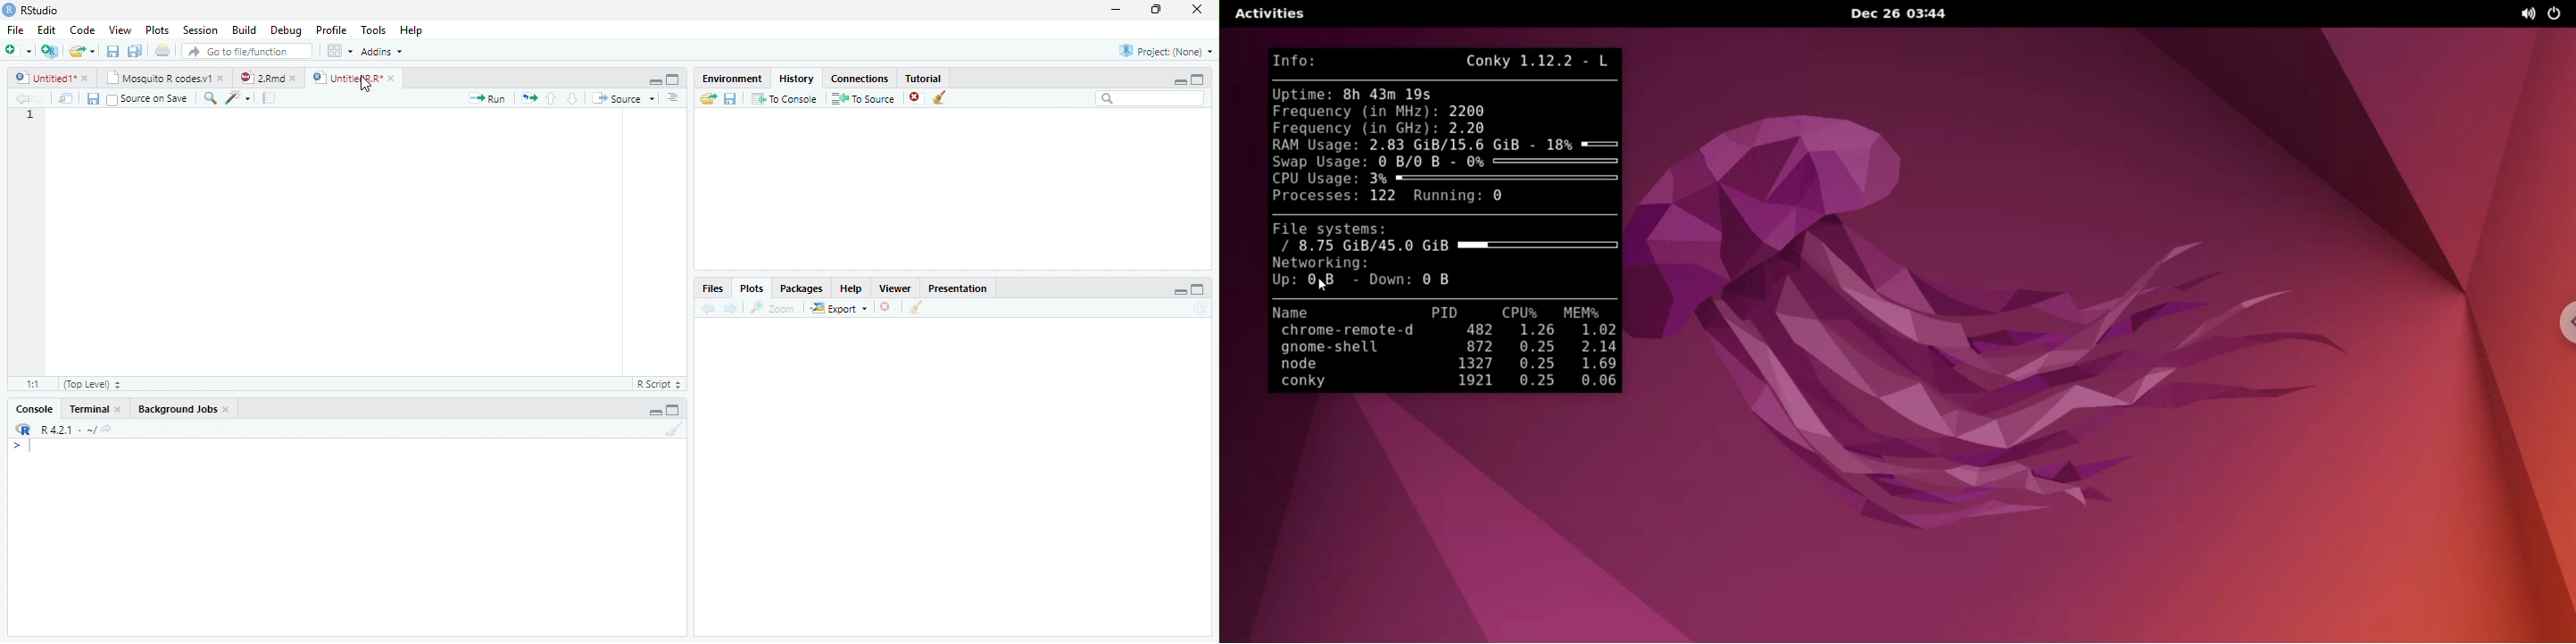  What do you see at coordinates (293, 78) in the screenshot?
I see `close` at bounding box center [293, 78].